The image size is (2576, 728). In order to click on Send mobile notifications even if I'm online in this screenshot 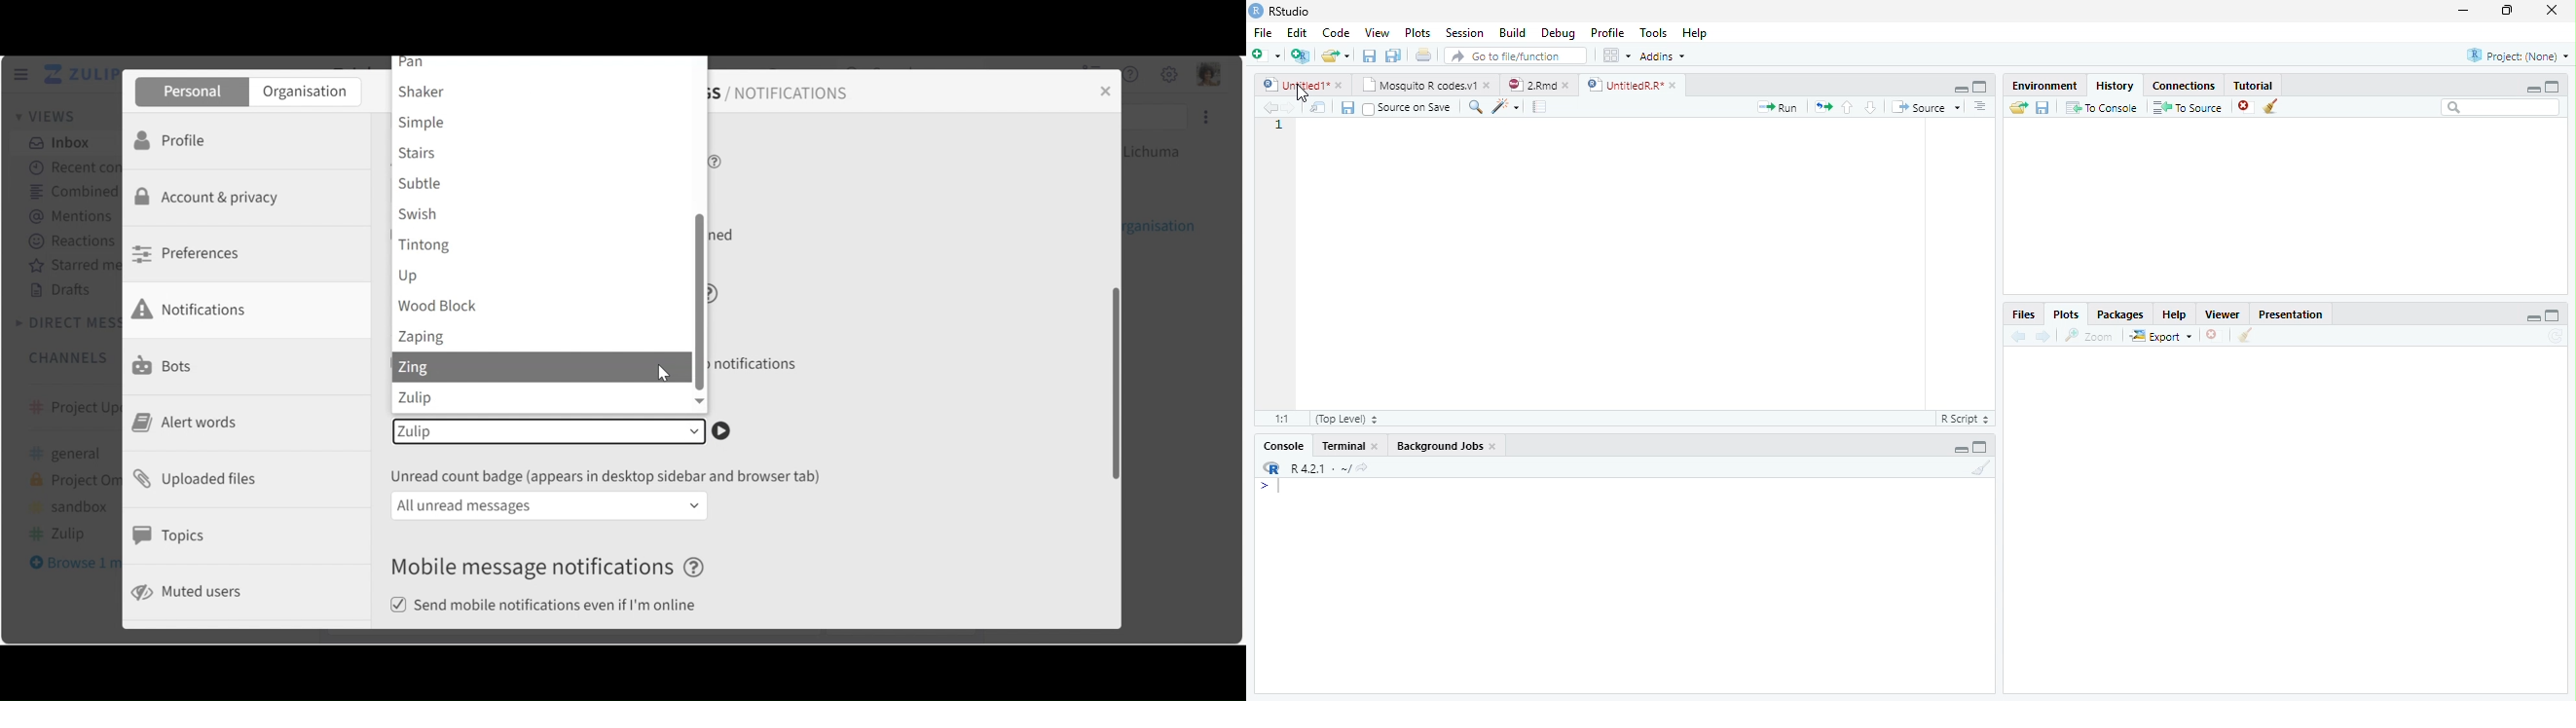, I will do `click(548, 606)`.